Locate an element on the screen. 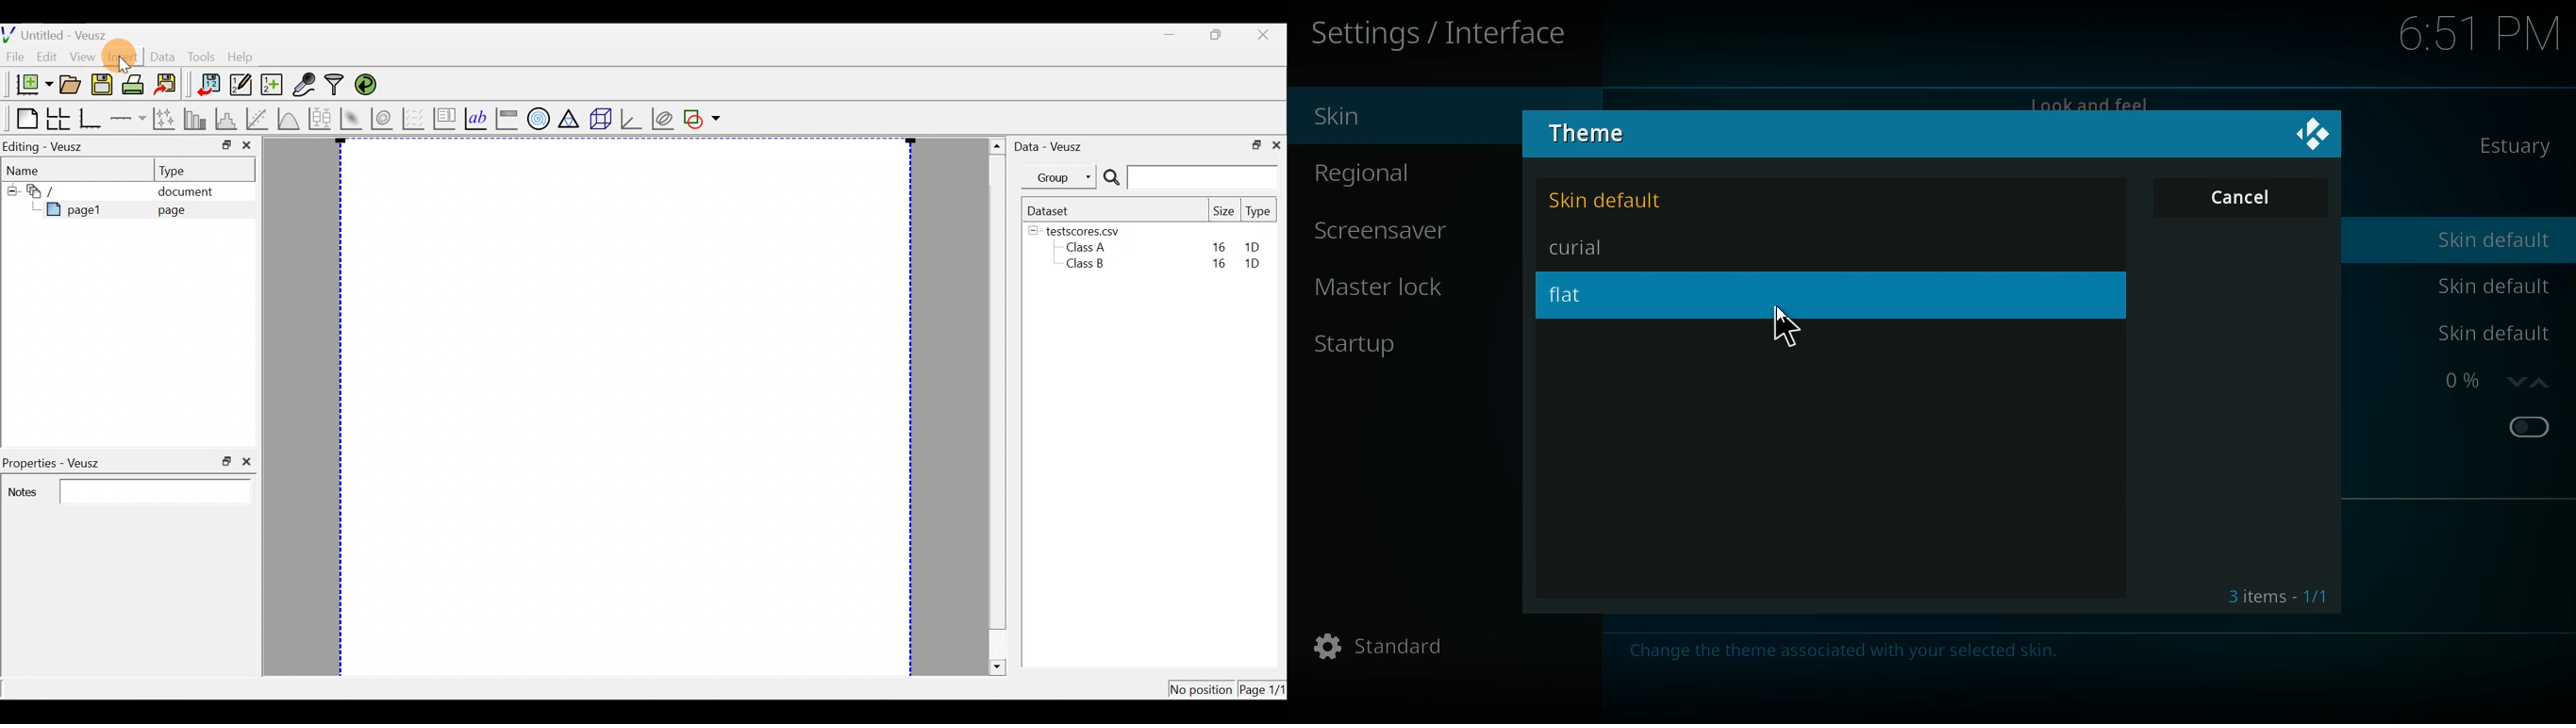  Capture remote data is located at coordinates (306, 85).